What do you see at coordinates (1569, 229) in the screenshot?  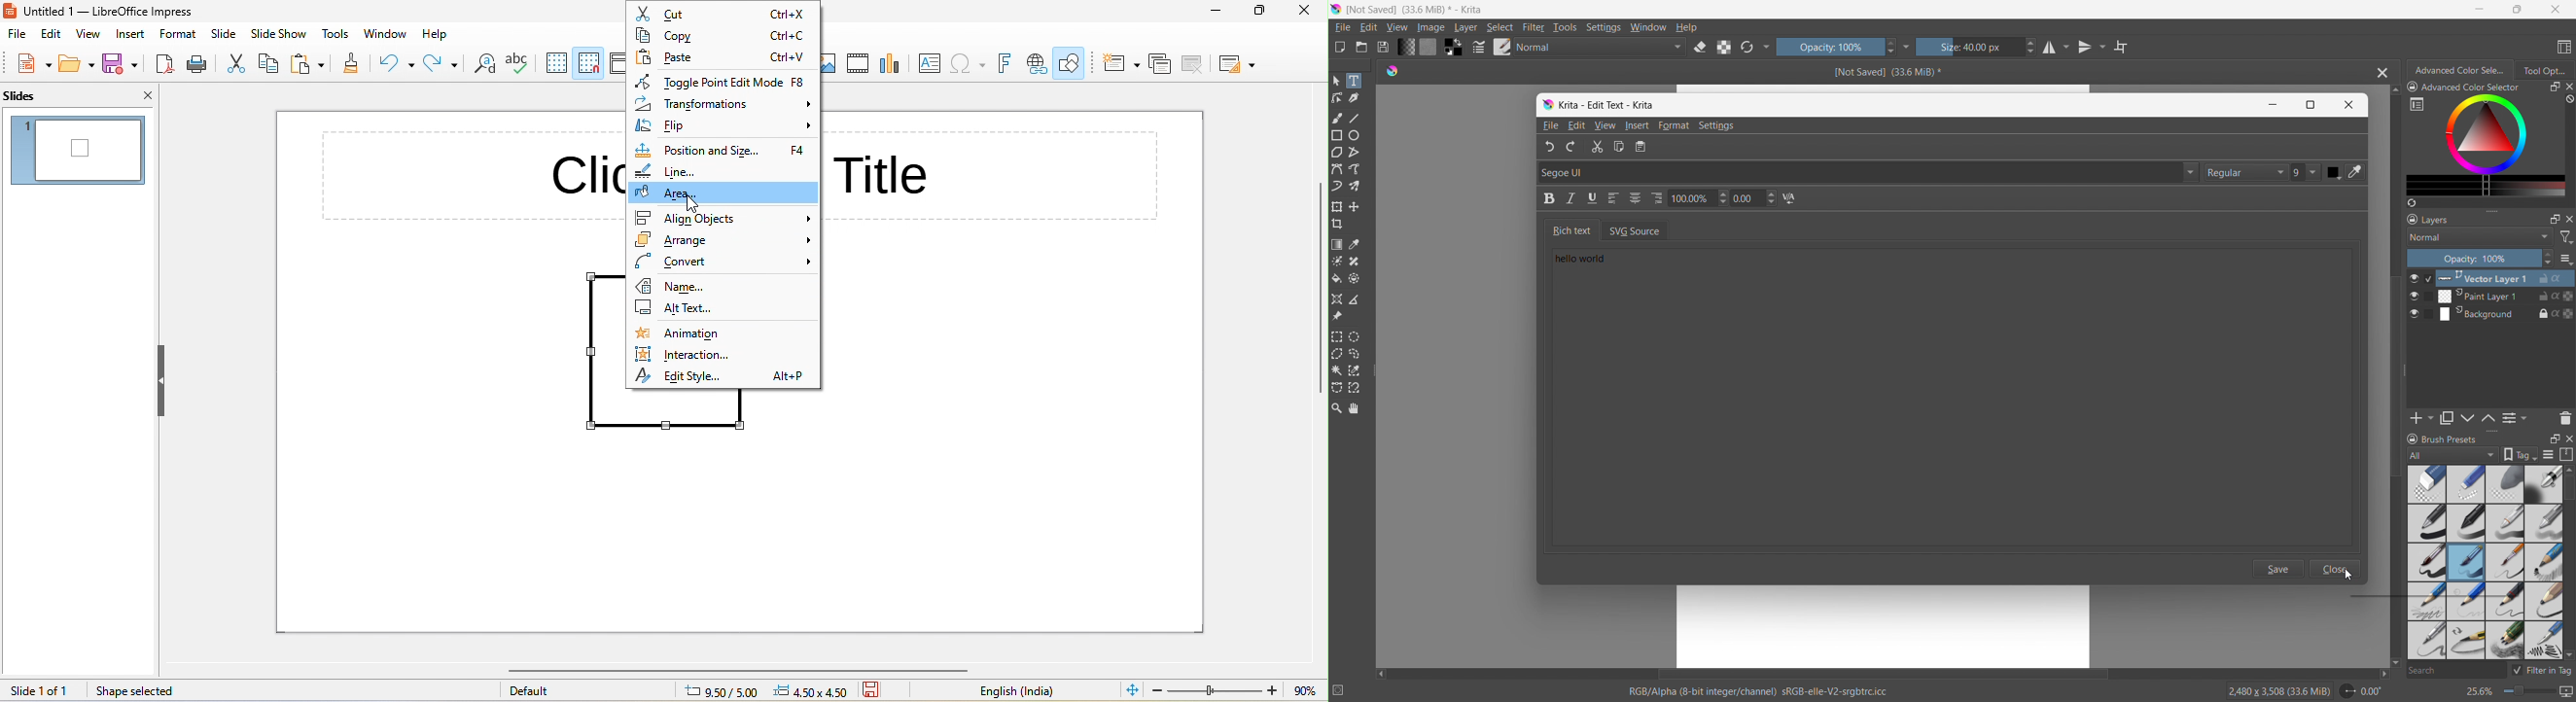 I see `Rich text` at bounding box center [1569, 229].